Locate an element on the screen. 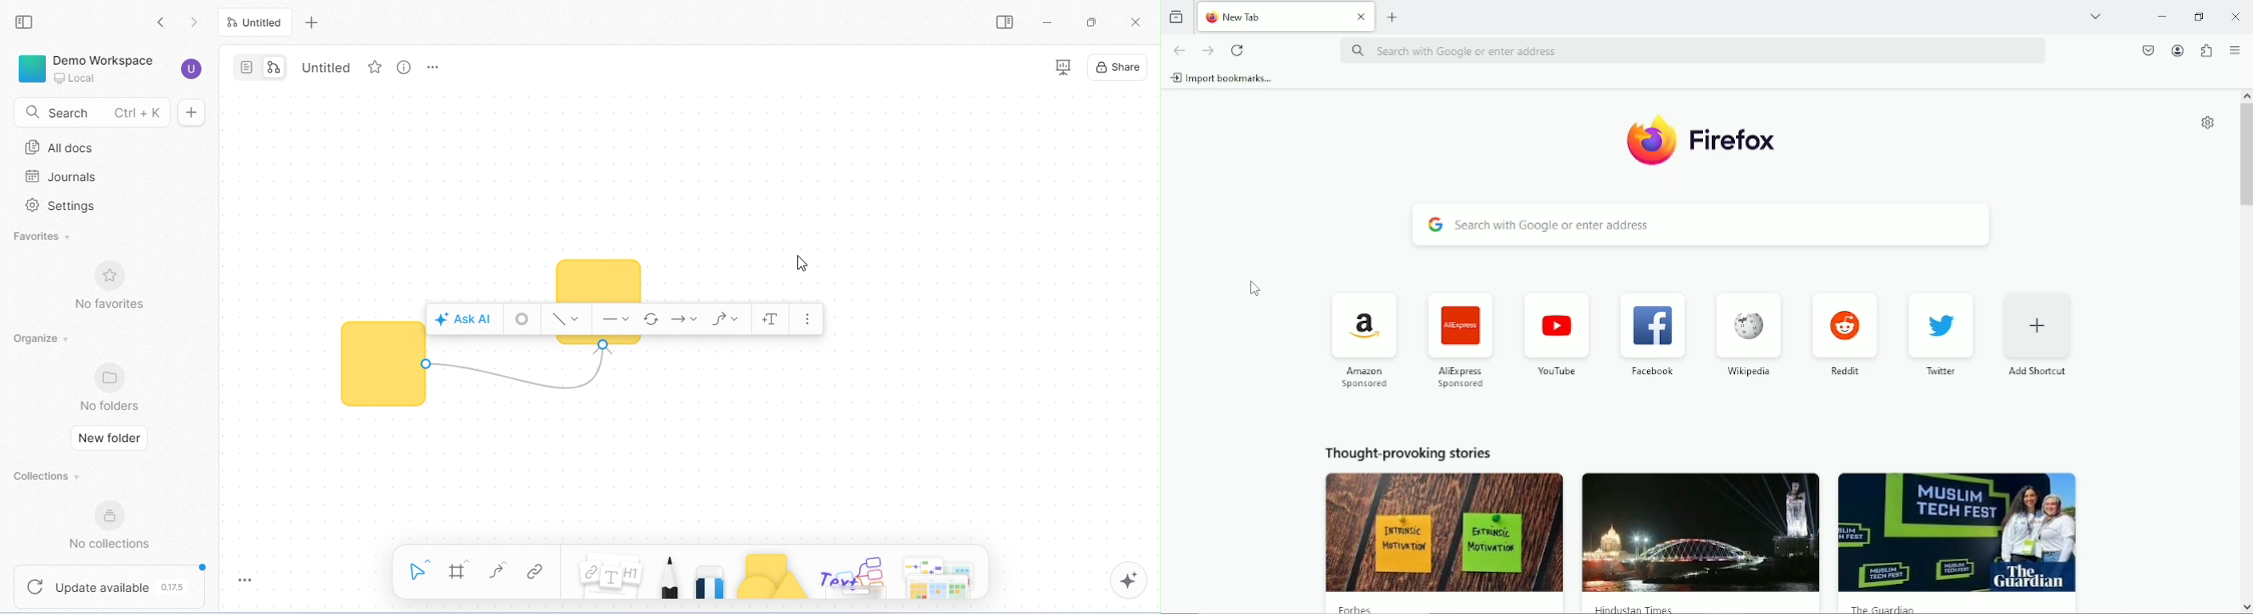 This screenshot has height=616, width=2268. open/ close side bar is located at coordinates (1005, 22).